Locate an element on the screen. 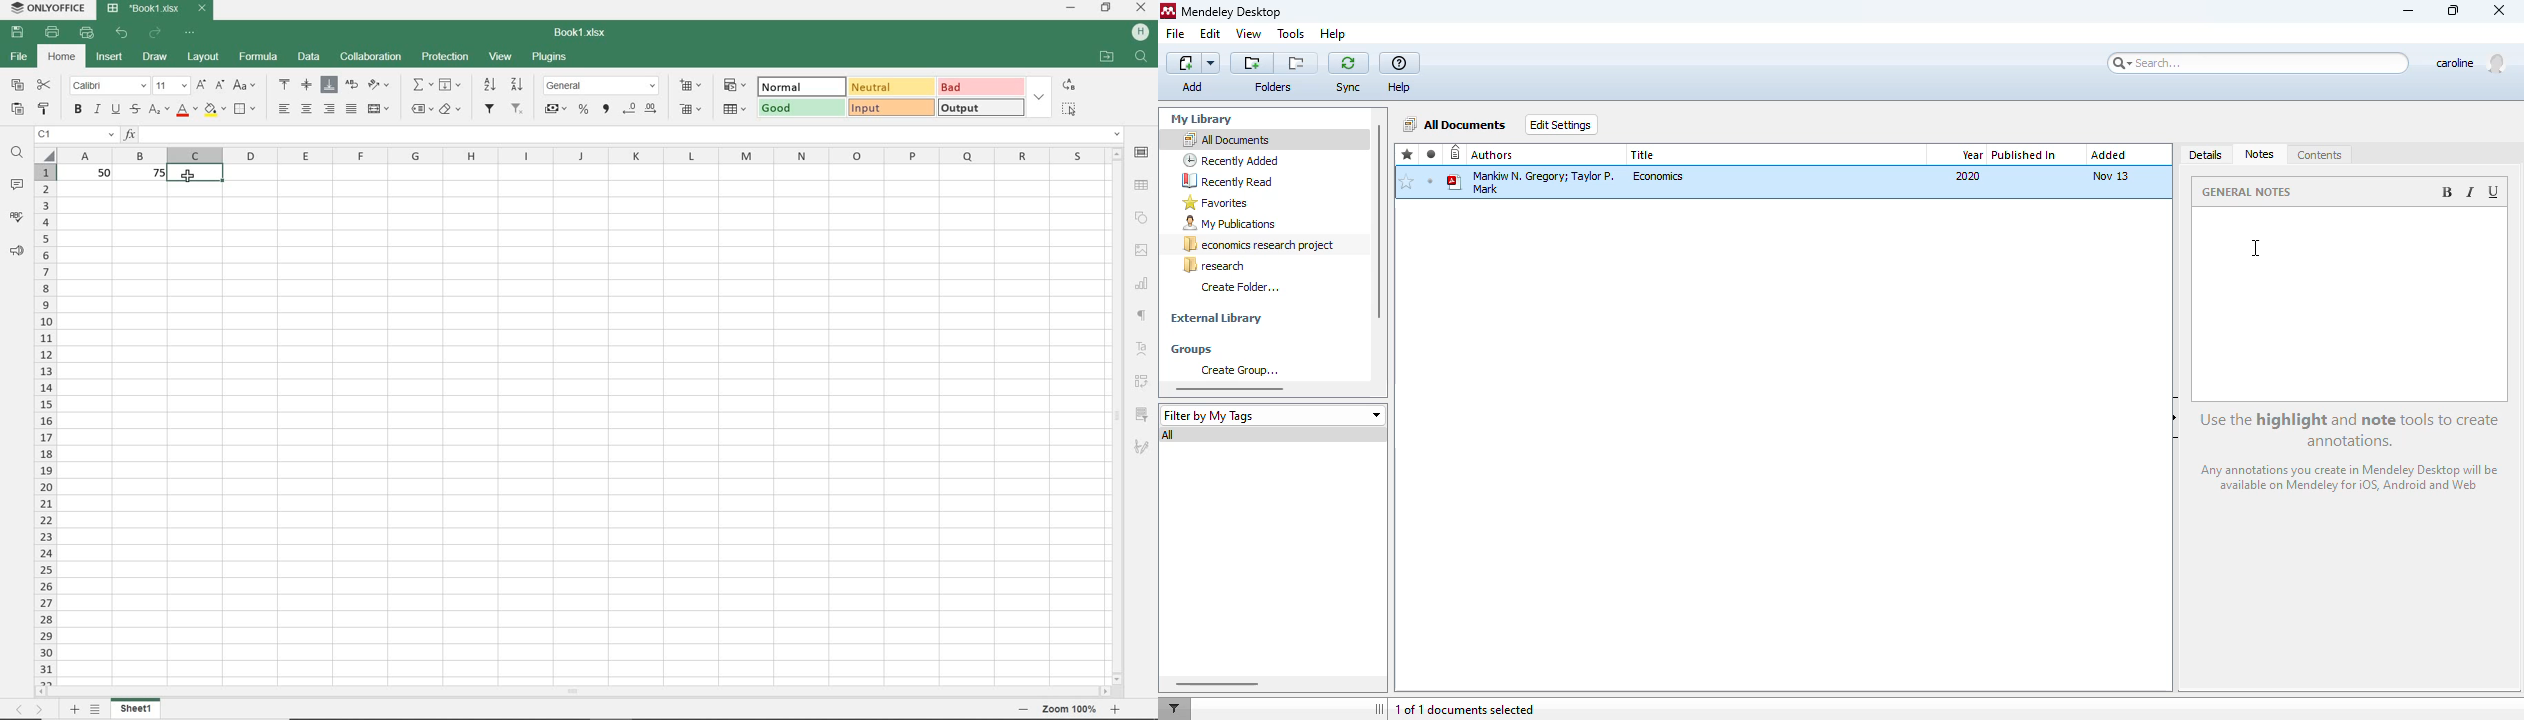  expand is located at coordinates (1039, 97).